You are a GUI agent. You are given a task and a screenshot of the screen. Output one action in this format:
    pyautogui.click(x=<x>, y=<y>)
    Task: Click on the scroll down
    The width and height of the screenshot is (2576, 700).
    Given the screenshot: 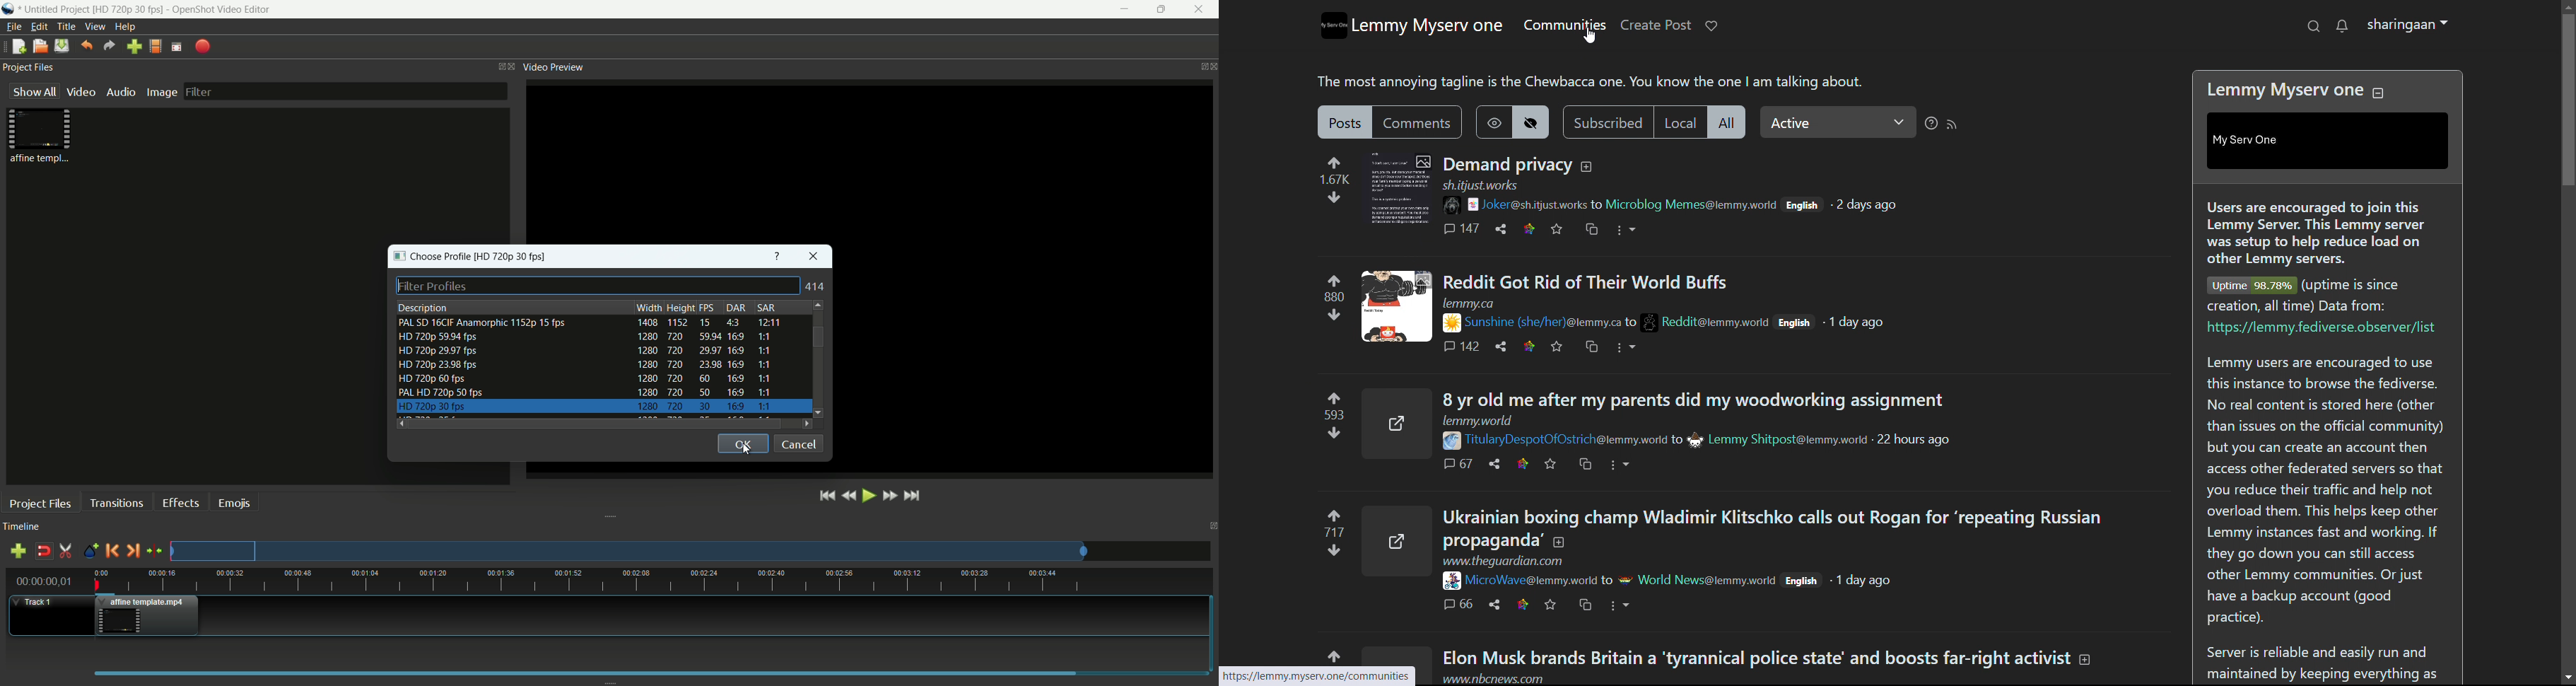 What is the action you would take?
    pyautogui.click(x=2568, y=677)
    